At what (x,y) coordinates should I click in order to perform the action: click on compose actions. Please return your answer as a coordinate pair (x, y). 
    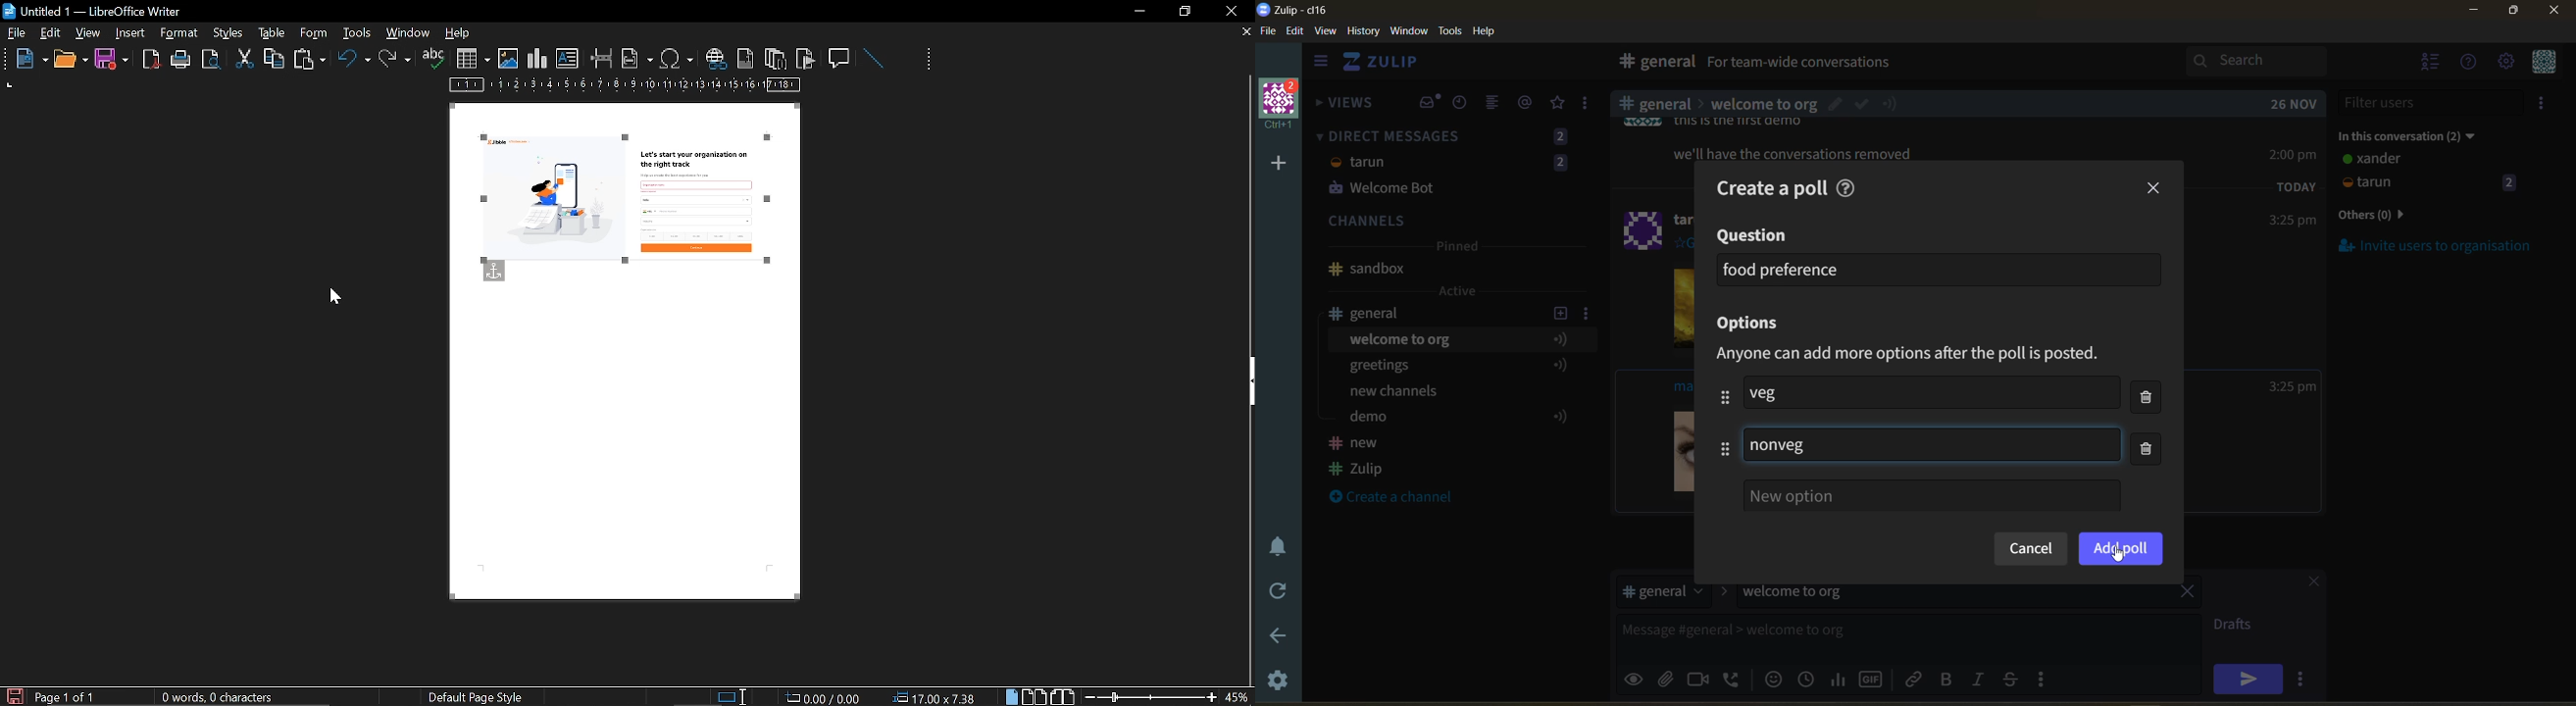
    Looking at the image, I should click on (2047, 678).